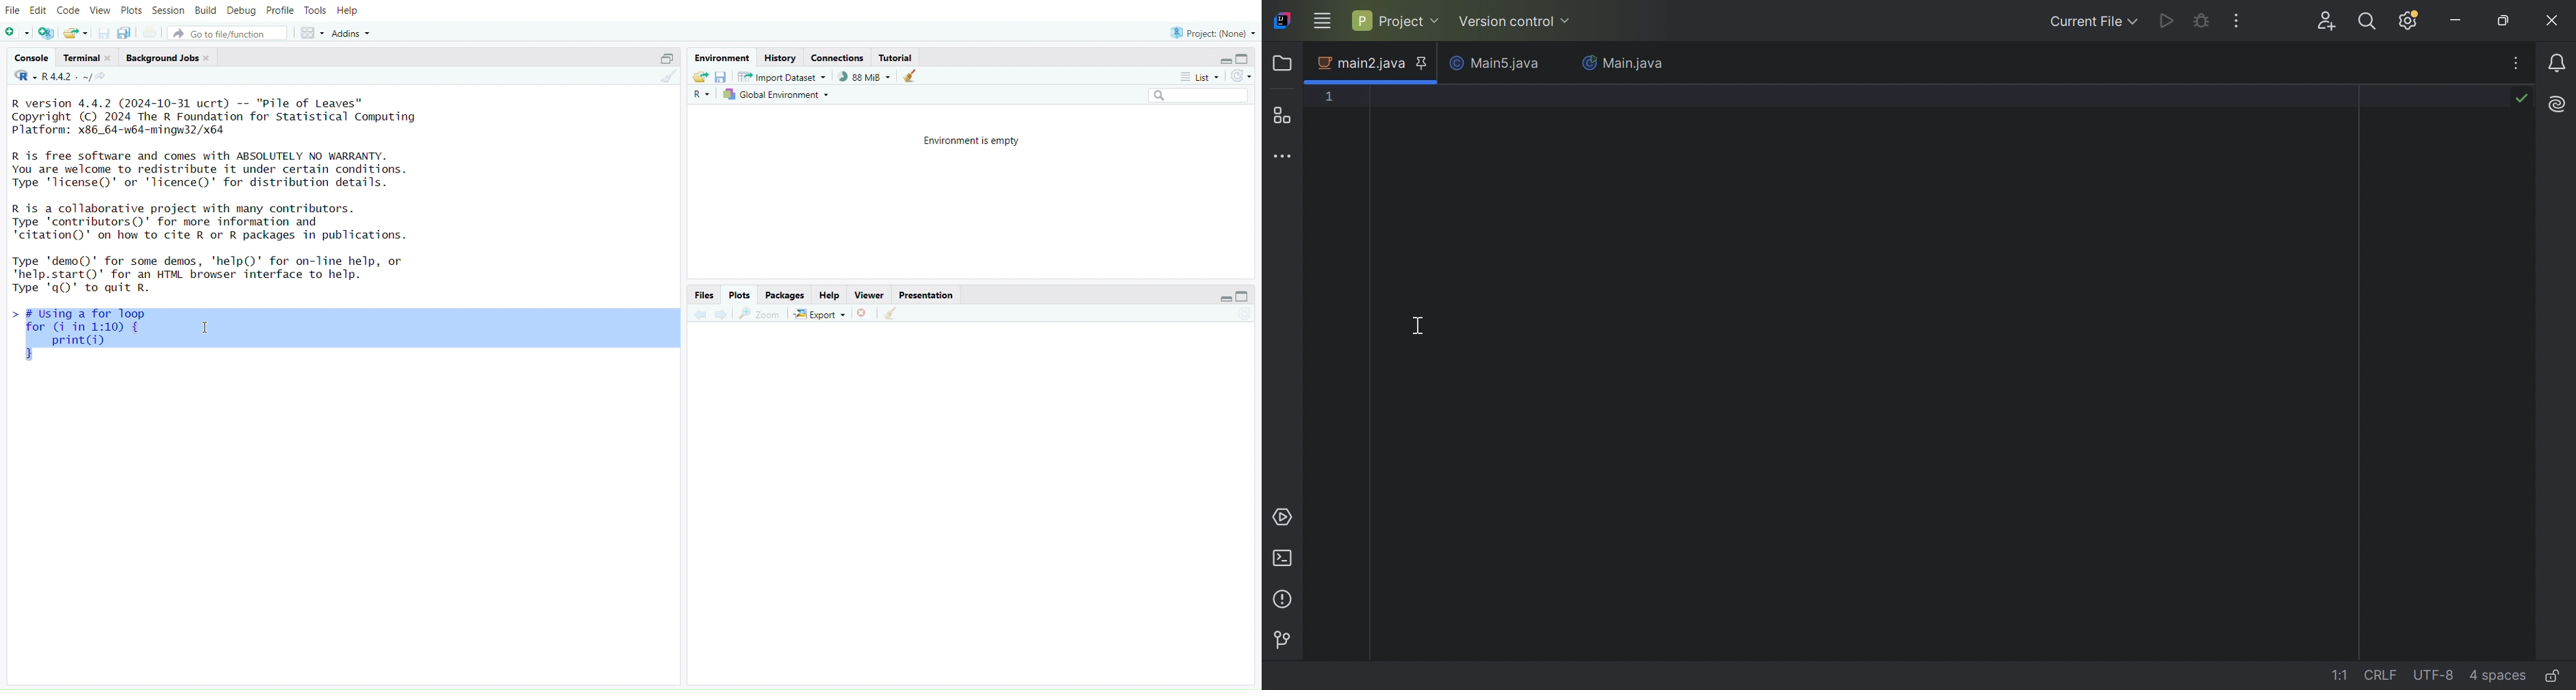 The image size is (2576, 700). Describe the element at coordinates (778, 95) in the screenshot. I see `global environment` at that location.